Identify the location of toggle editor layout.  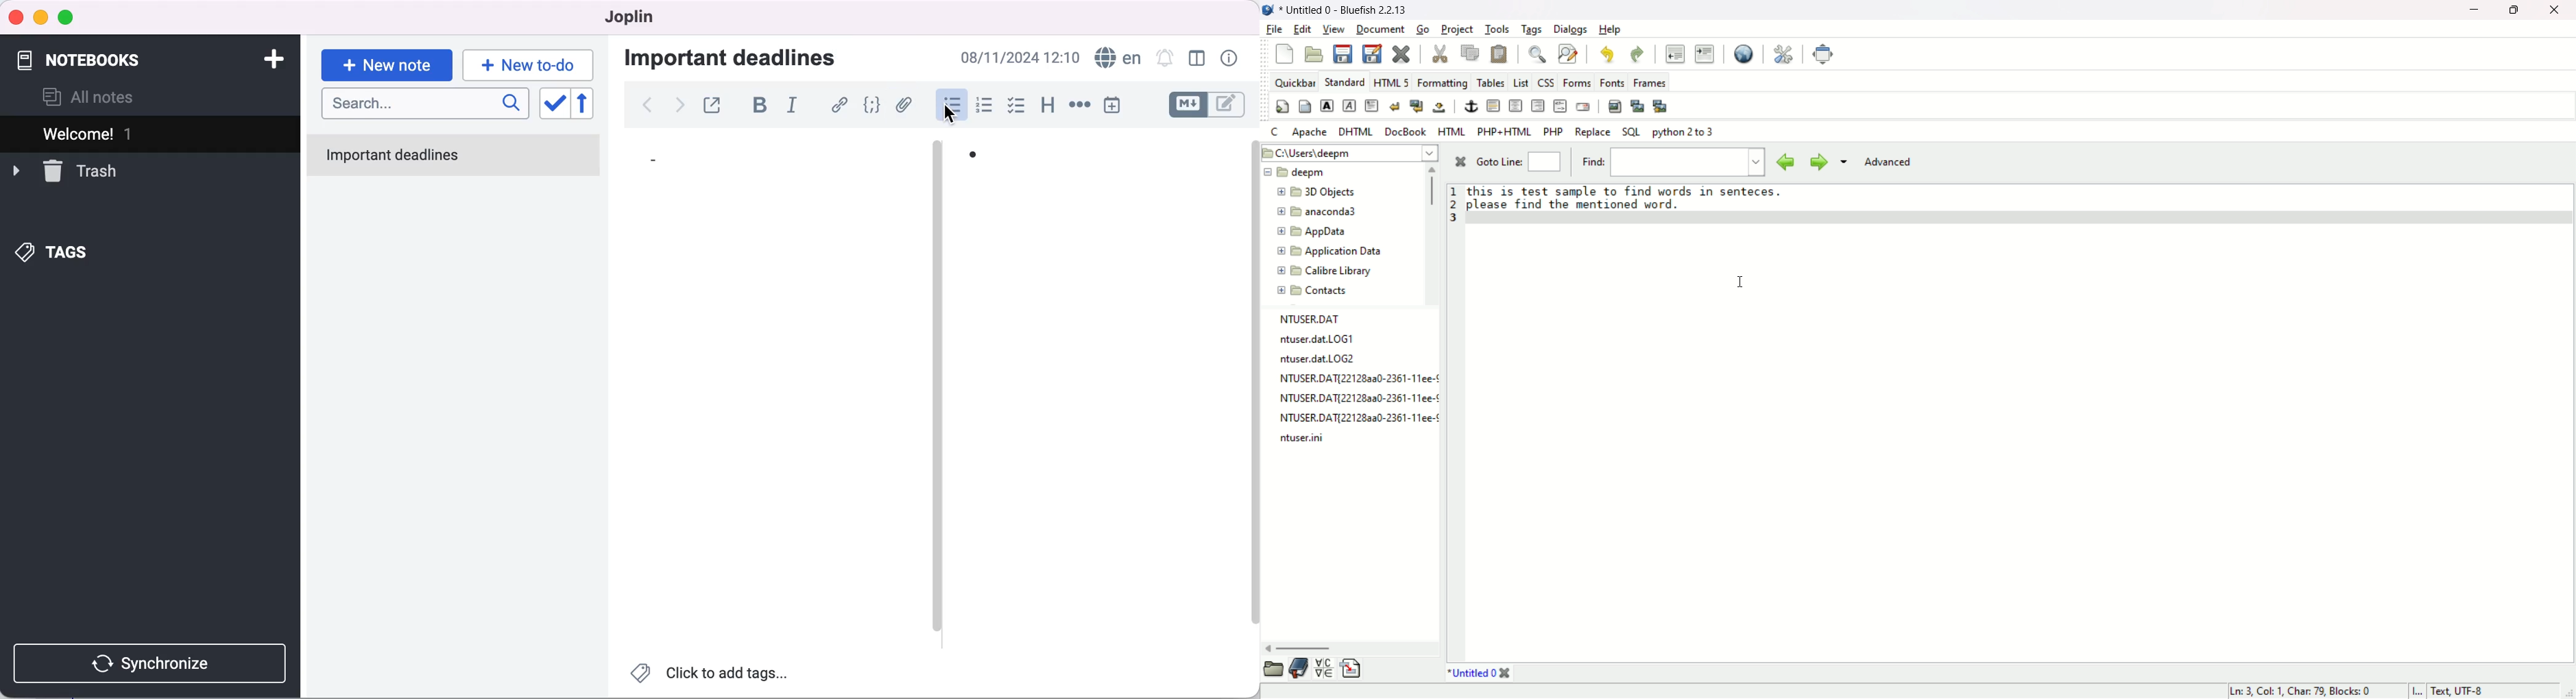
(1194, 60).